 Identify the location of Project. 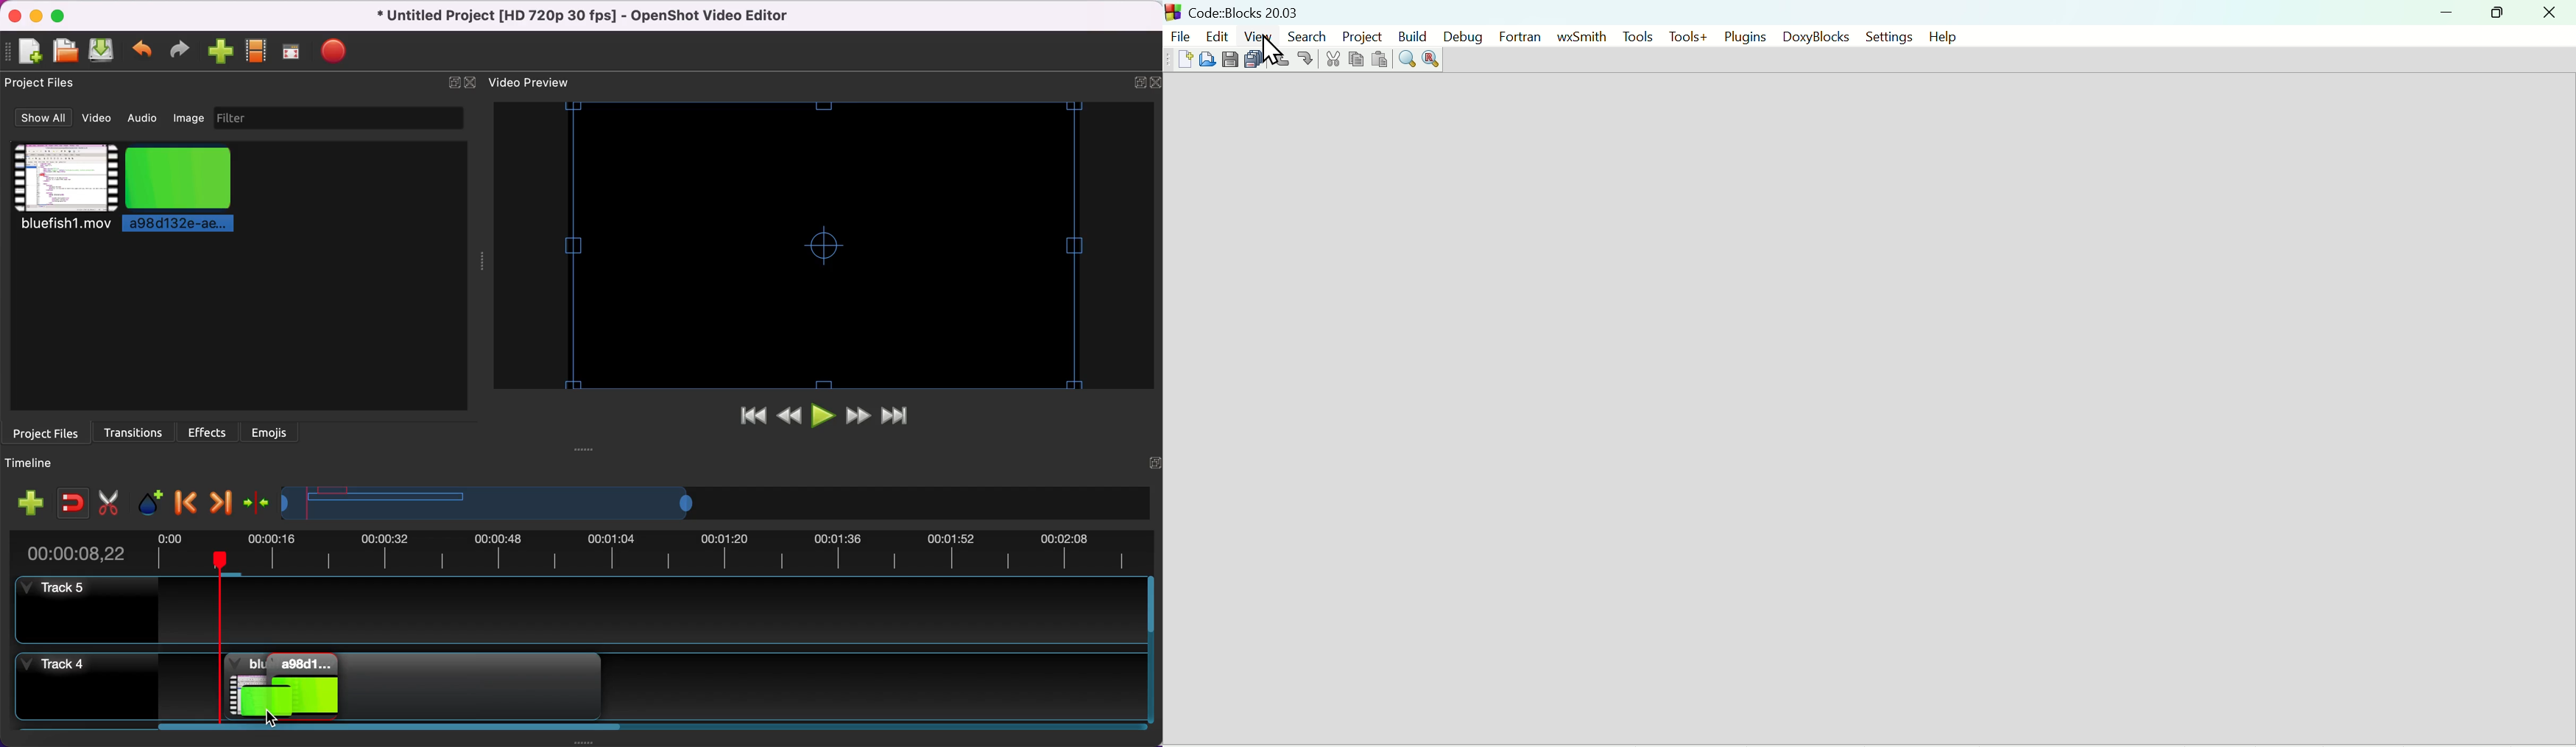
(1359, 35).